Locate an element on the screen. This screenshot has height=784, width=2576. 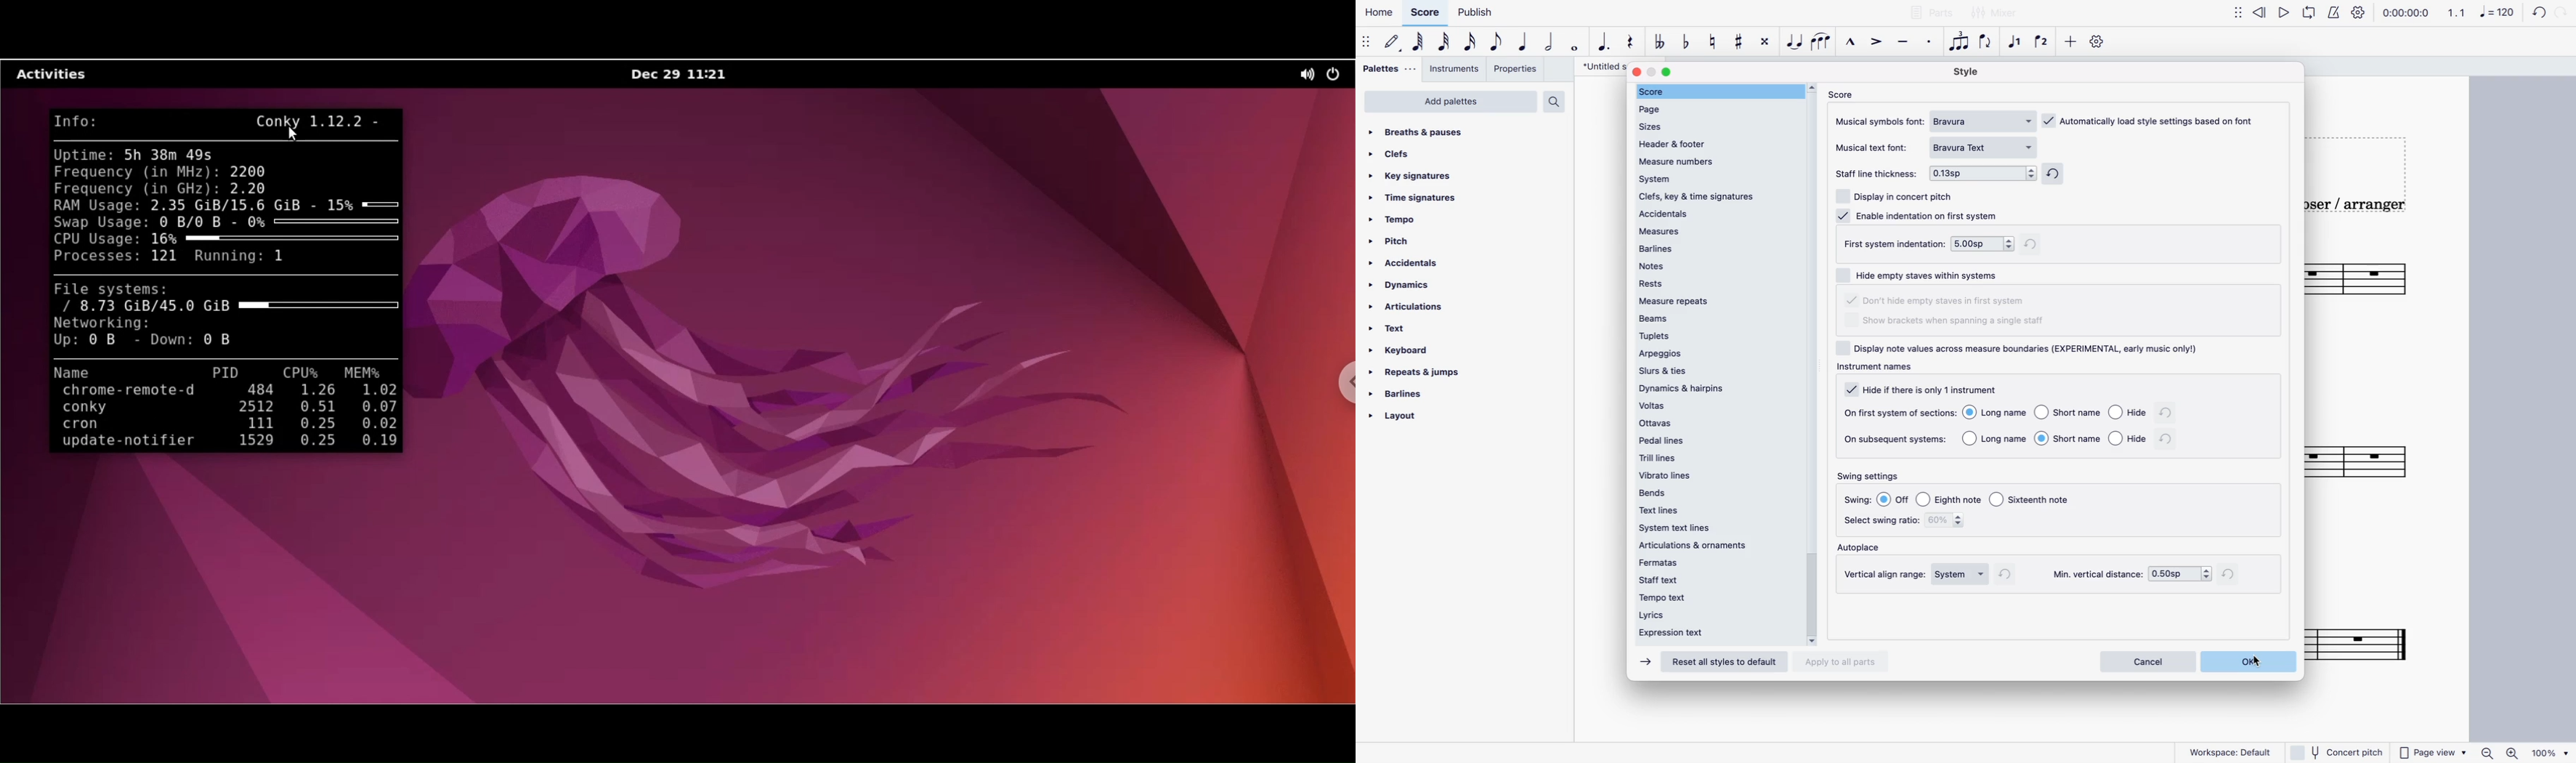
time signatures is located at coordinates (1417, 198).